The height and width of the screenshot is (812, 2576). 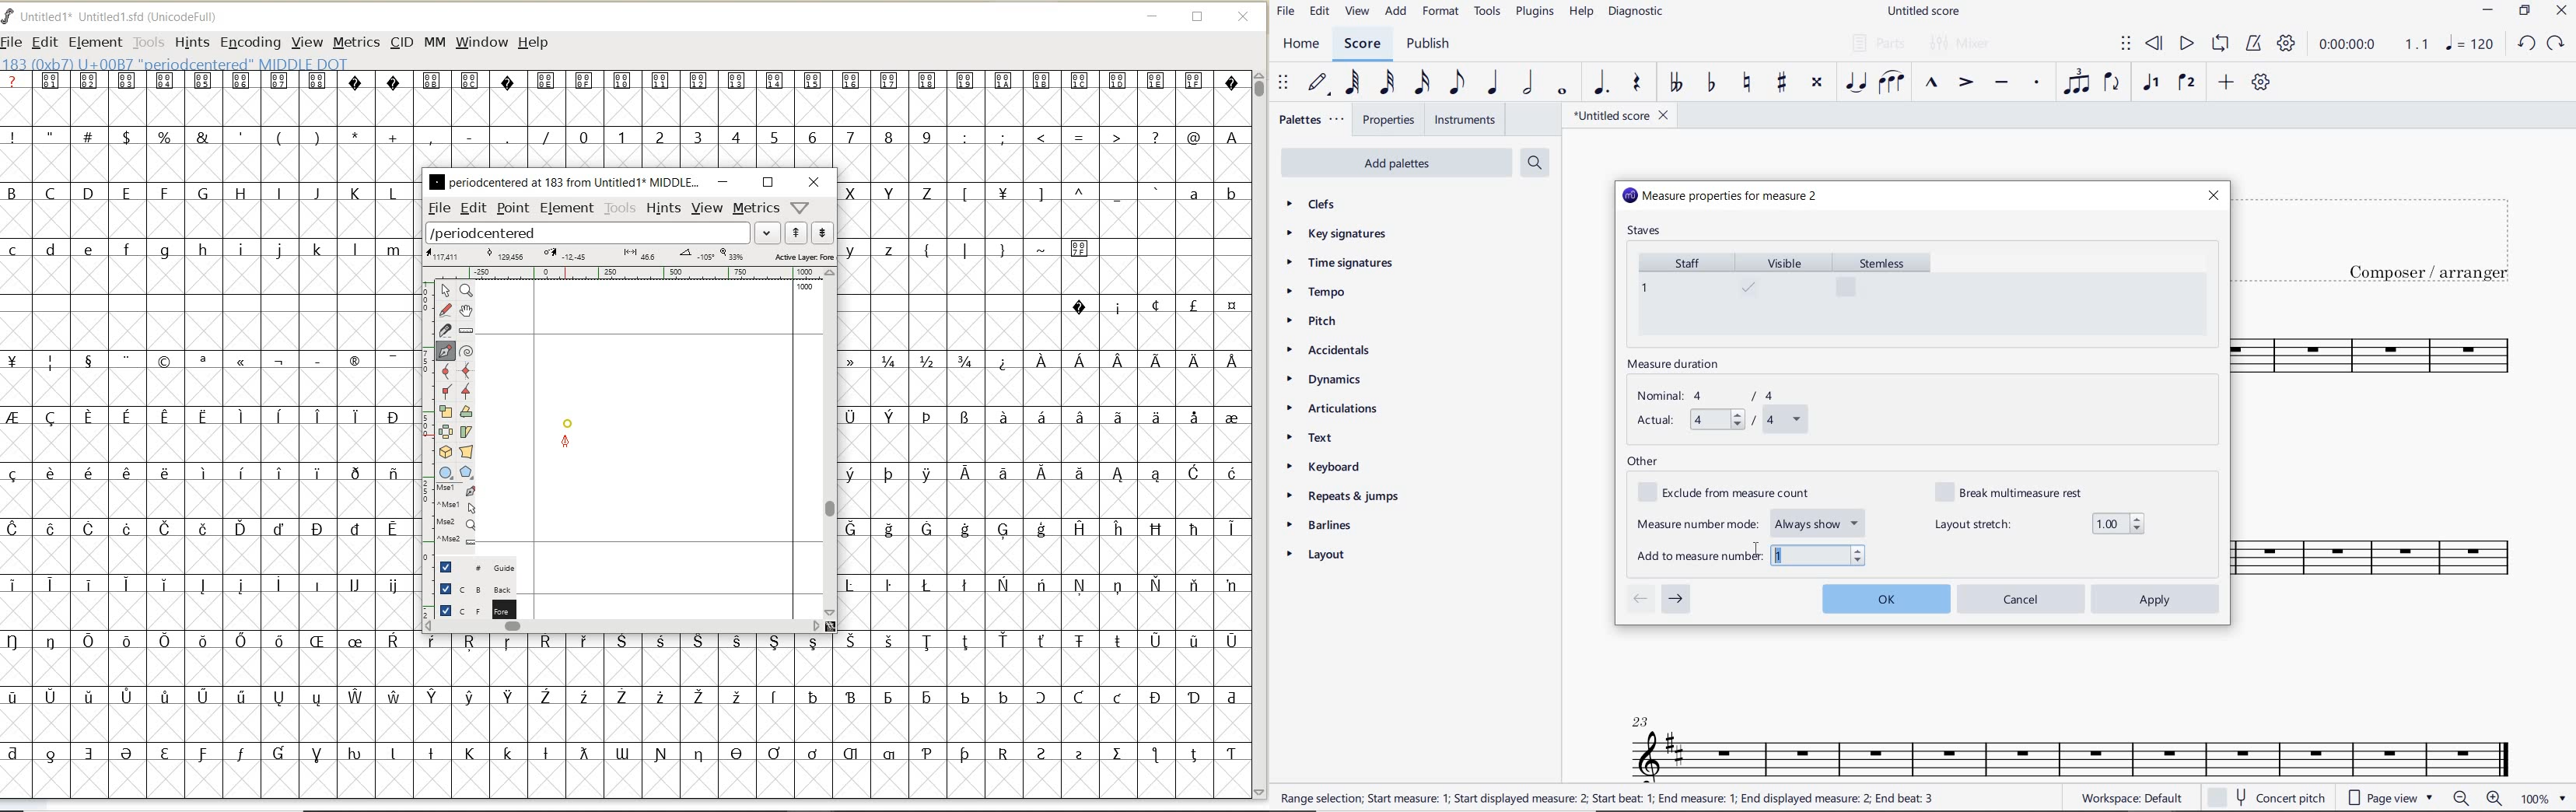 What do you see at coordinates (468, 473) in the screenshot?
I see `polygon or star` at bounding box center [468, 473].